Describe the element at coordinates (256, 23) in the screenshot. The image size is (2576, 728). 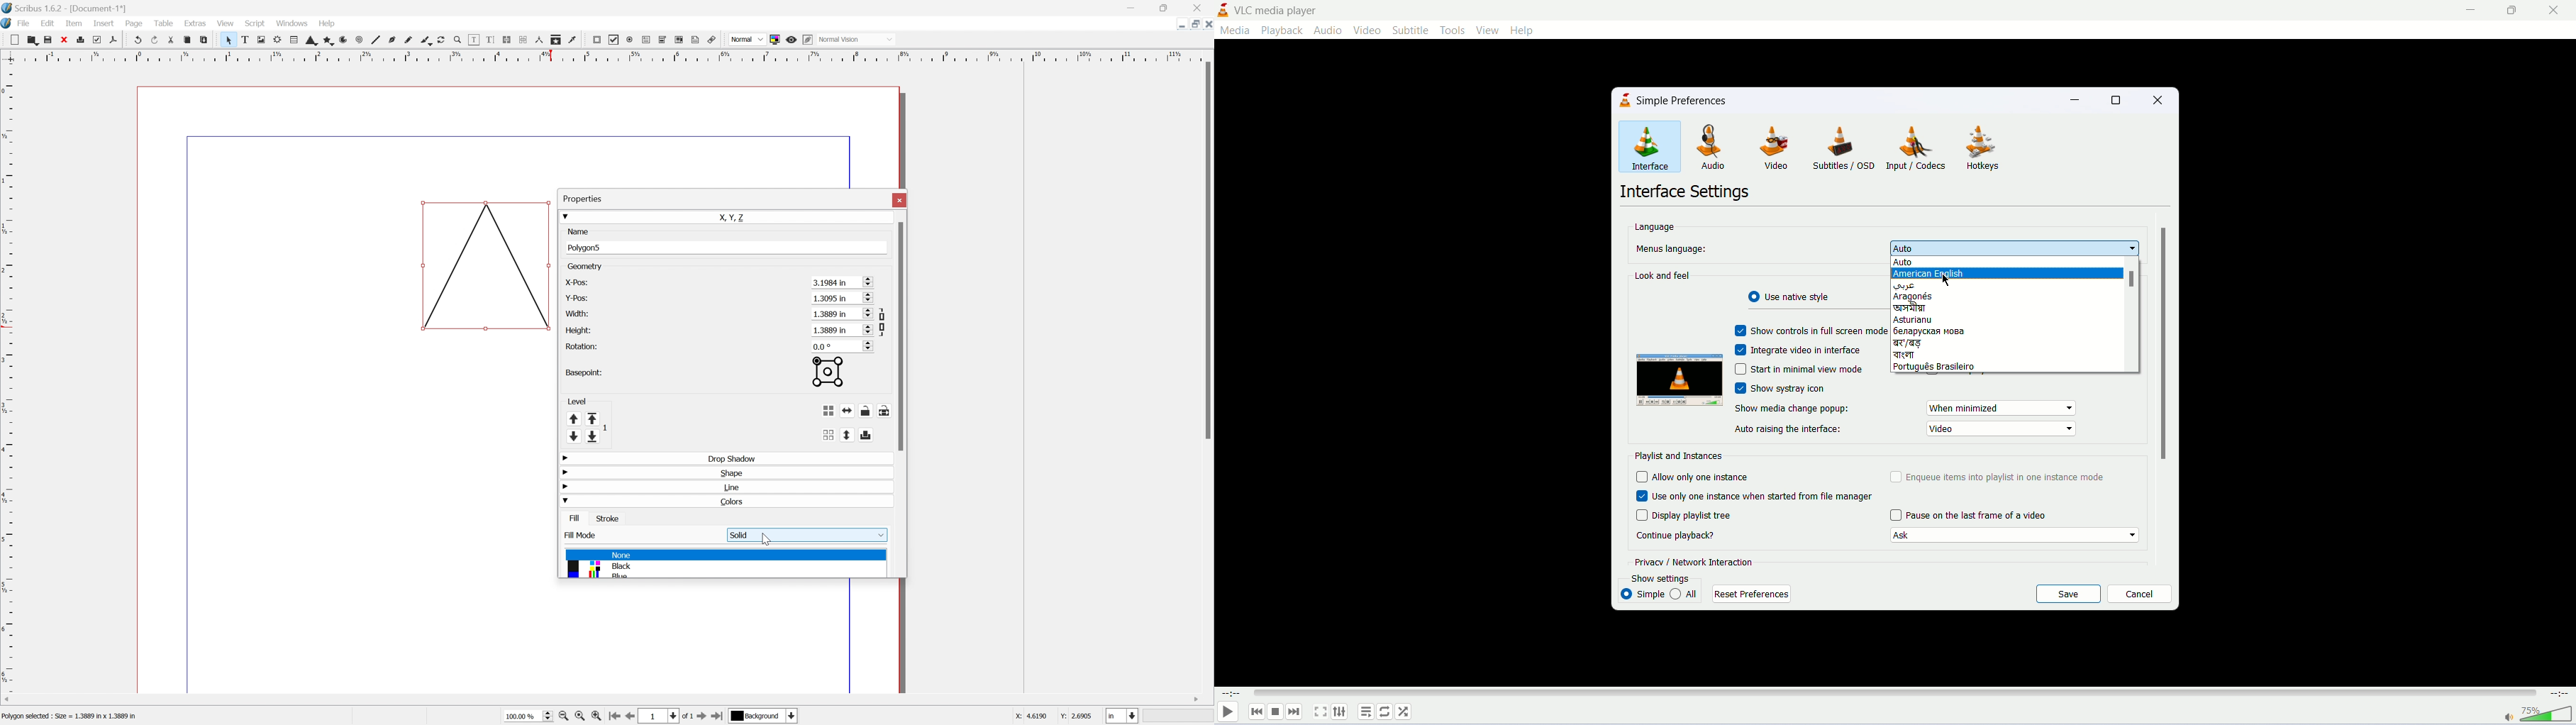
I see `Script` at that location.